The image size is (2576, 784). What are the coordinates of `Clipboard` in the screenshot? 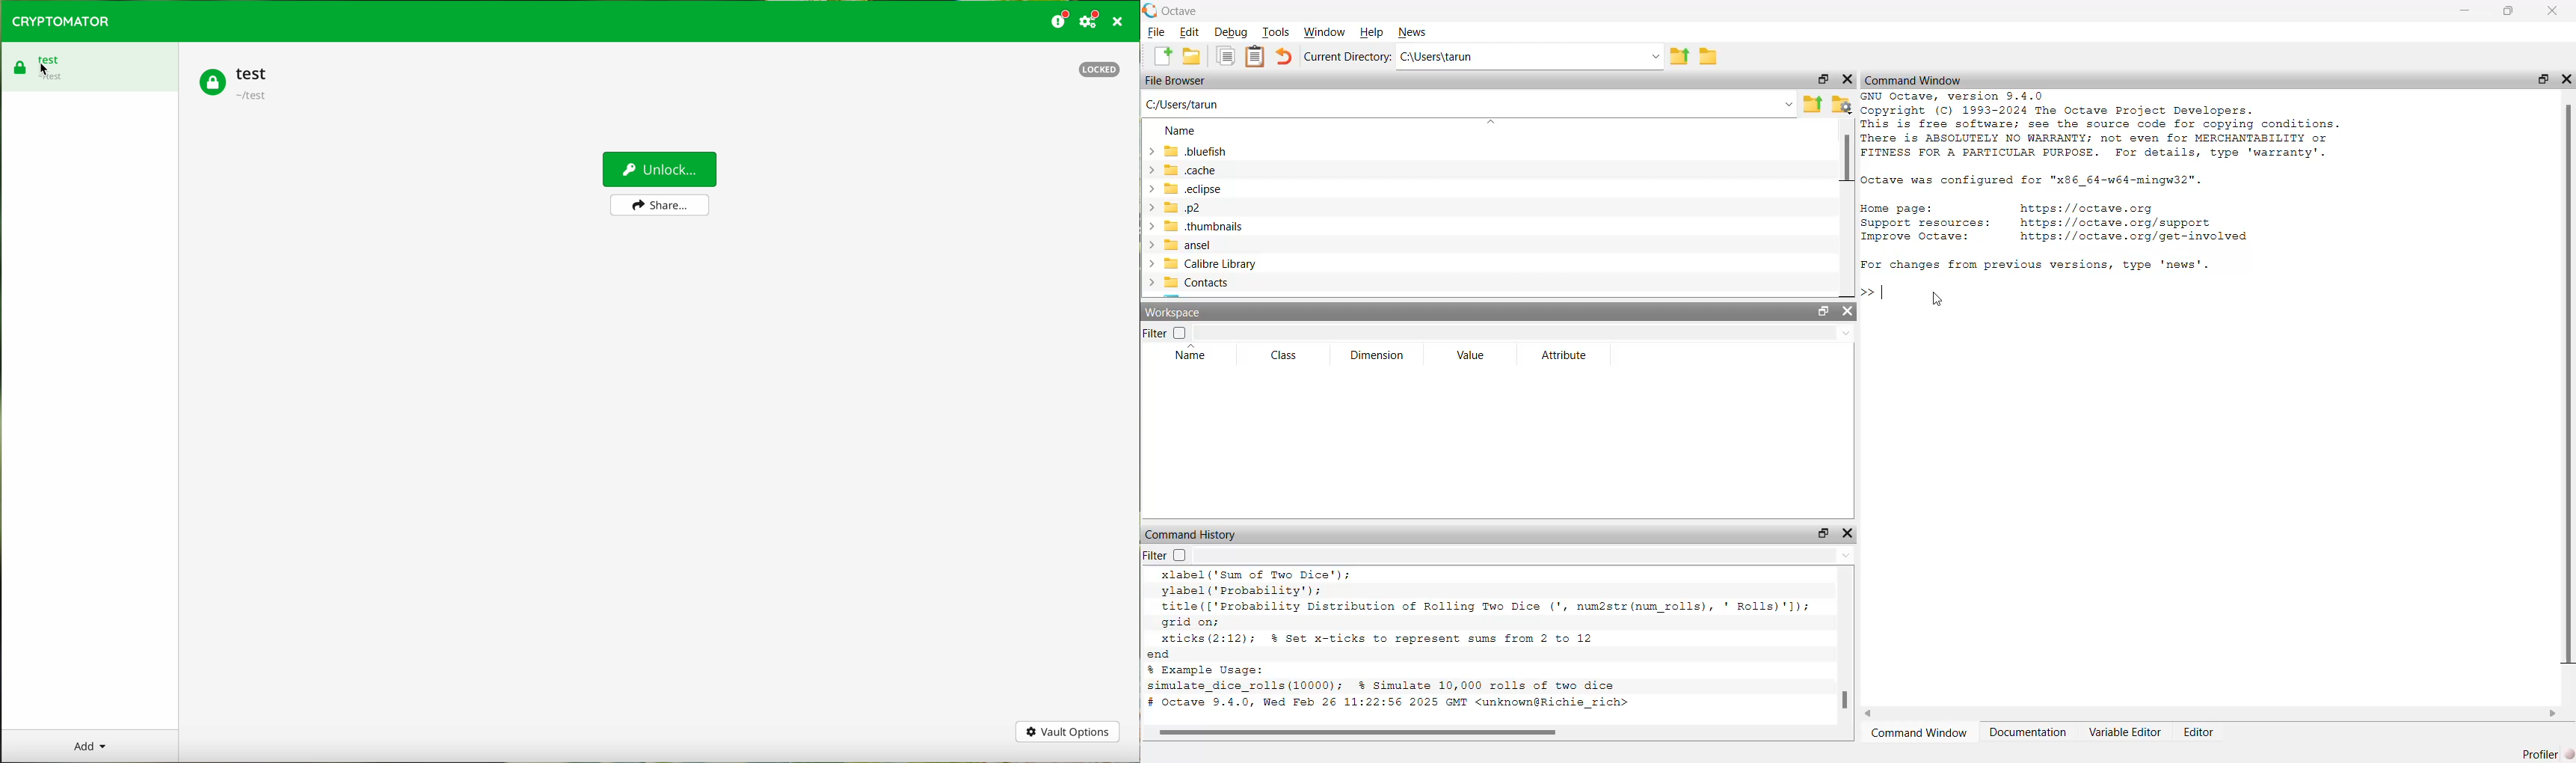 It's located at (1253, 57).